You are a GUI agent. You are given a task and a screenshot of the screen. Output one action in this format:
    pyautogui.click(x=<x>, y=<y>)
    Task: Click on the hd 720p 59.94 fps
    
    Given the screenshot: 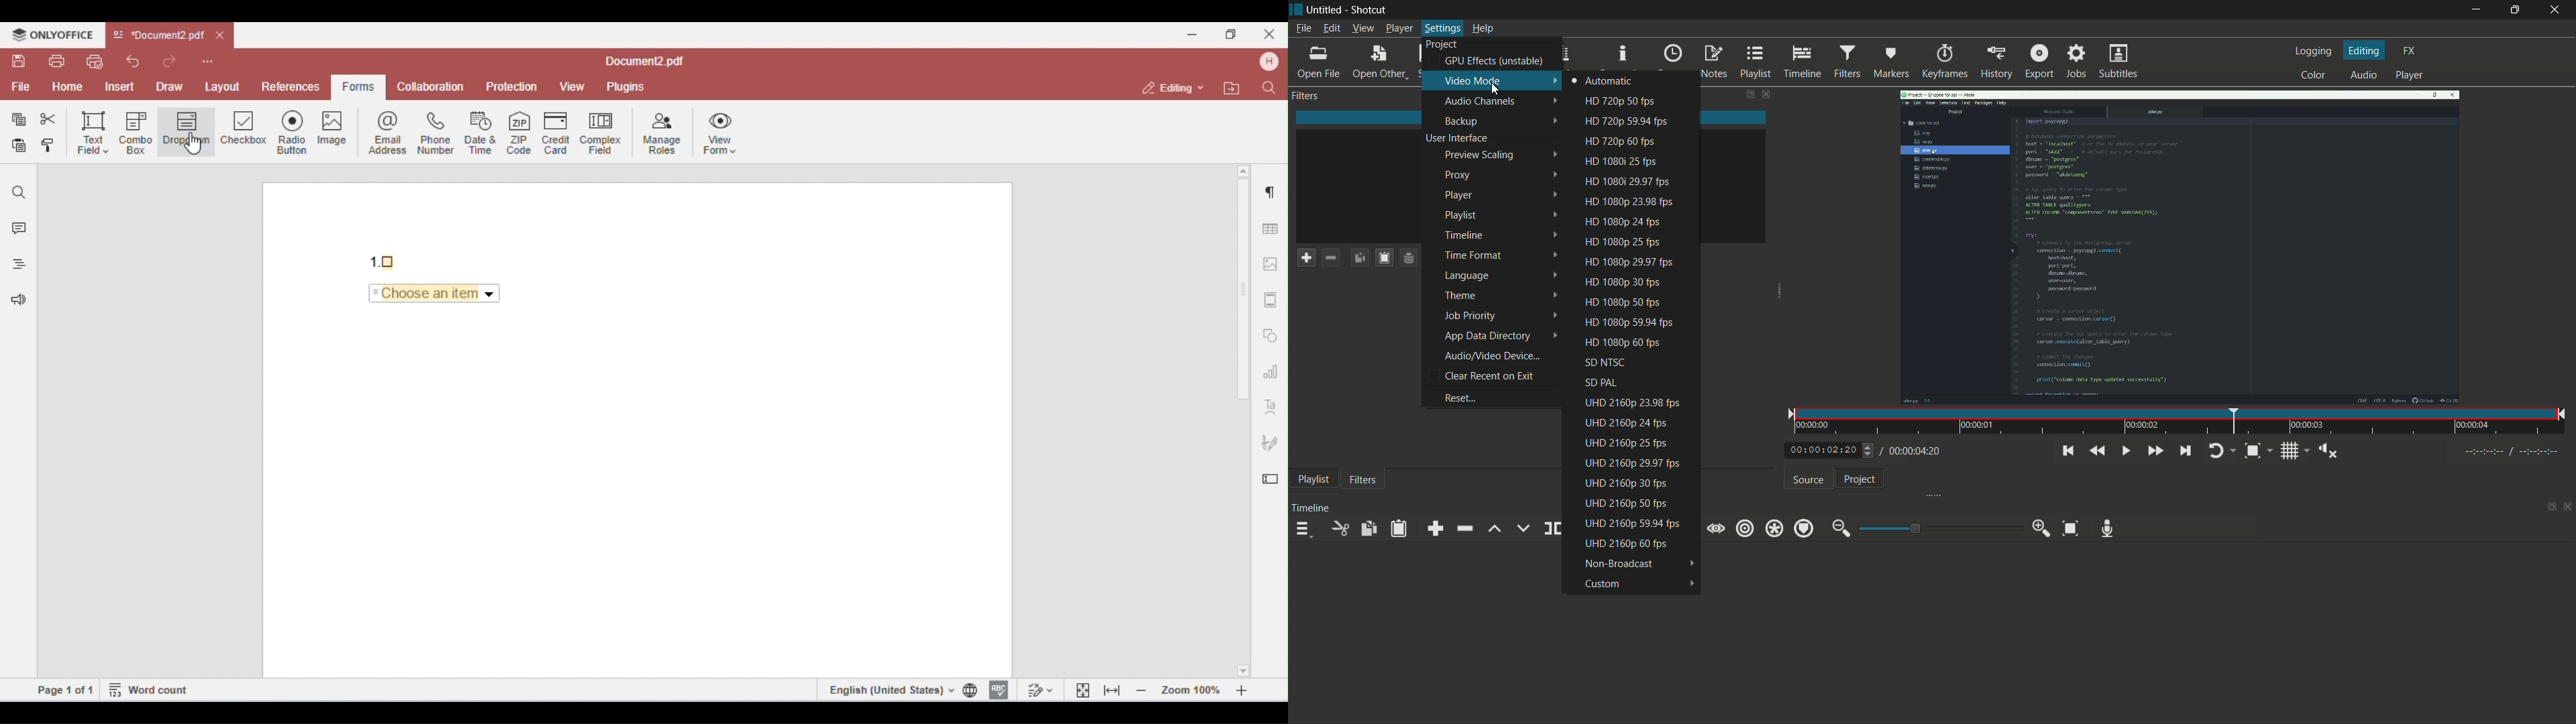 What is the action you would take?
    pyautogui.click(x=1641, y=121)
    